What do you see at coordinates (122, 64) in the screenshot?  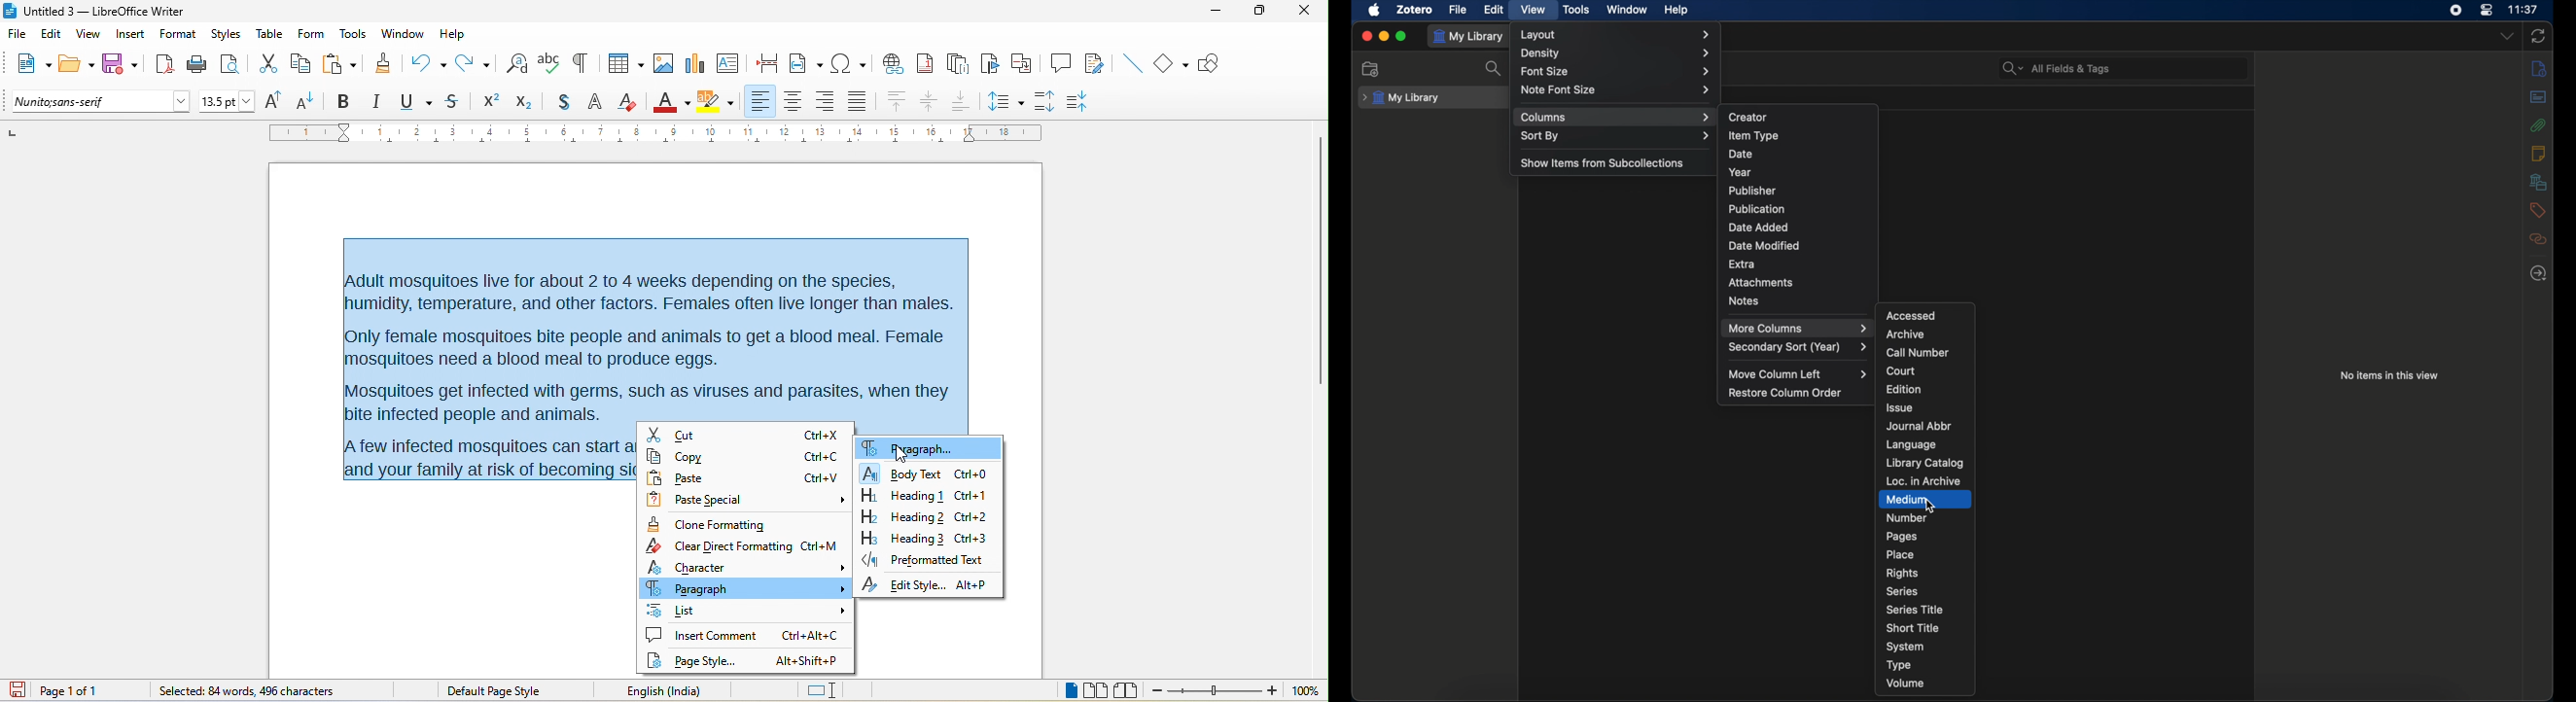 I see `save` at bounding box center [122, 64].